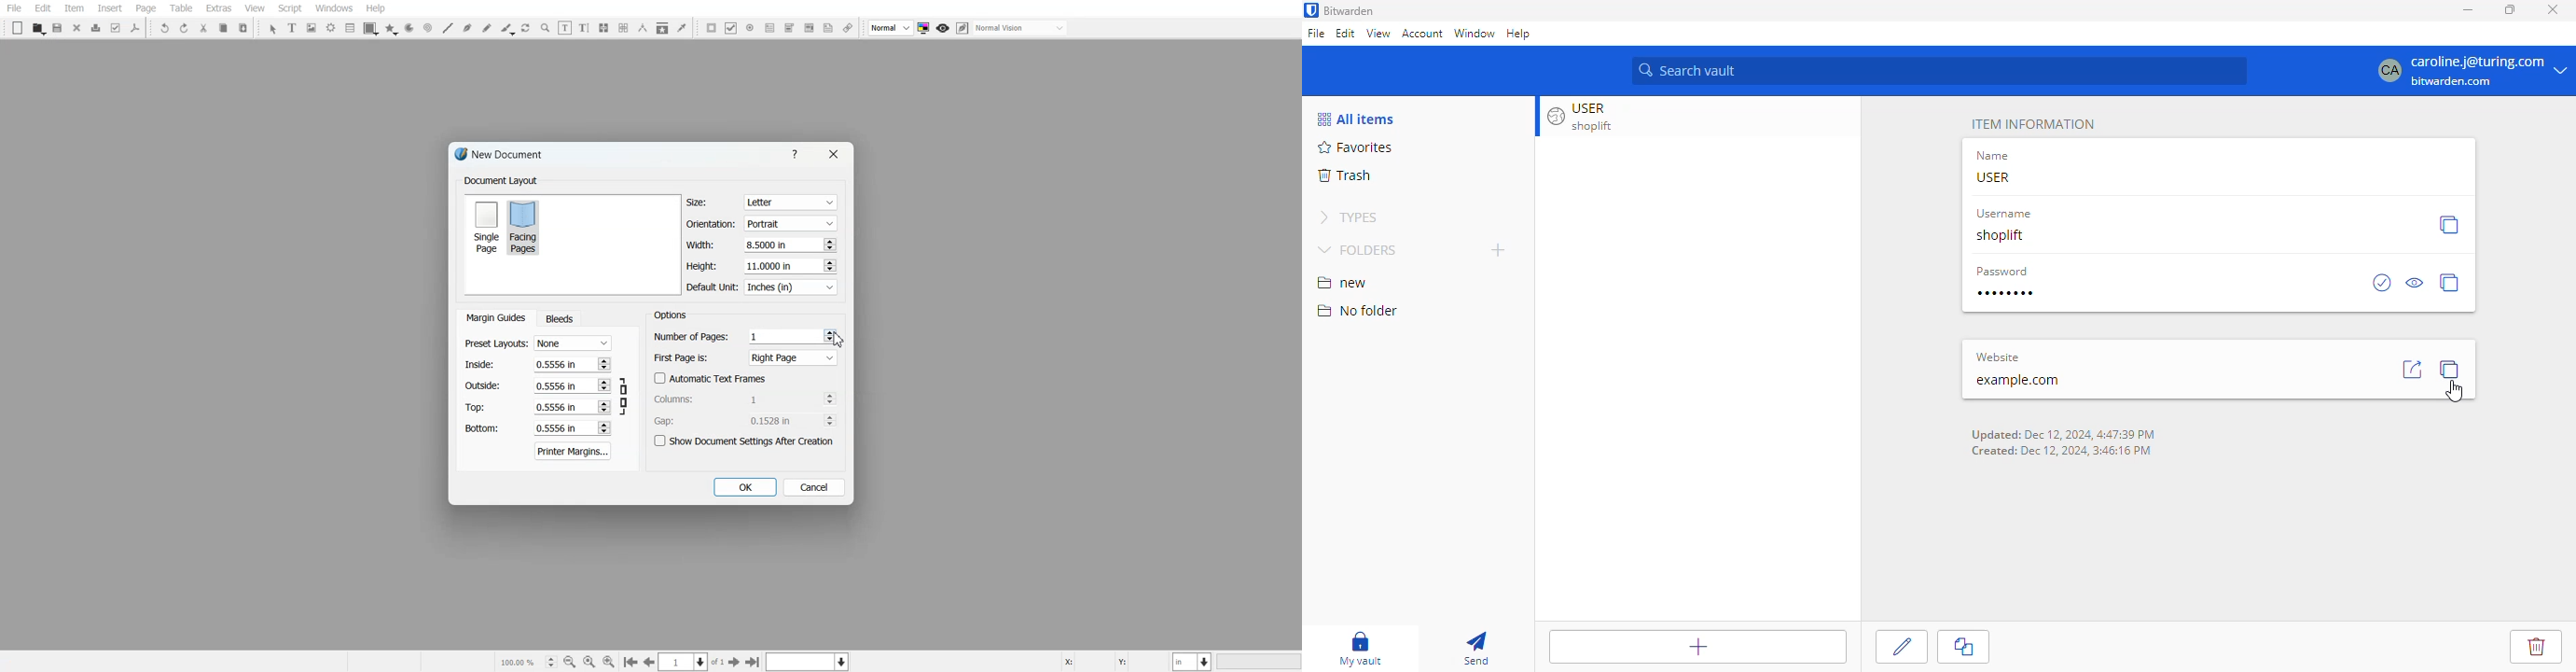 Image resolution: width=2576 pixels, height=672 pixels. What do you see at coordinates (604, 28) in the screenshot?
I see `Link Text Frame` at bounding box center [604, 28].